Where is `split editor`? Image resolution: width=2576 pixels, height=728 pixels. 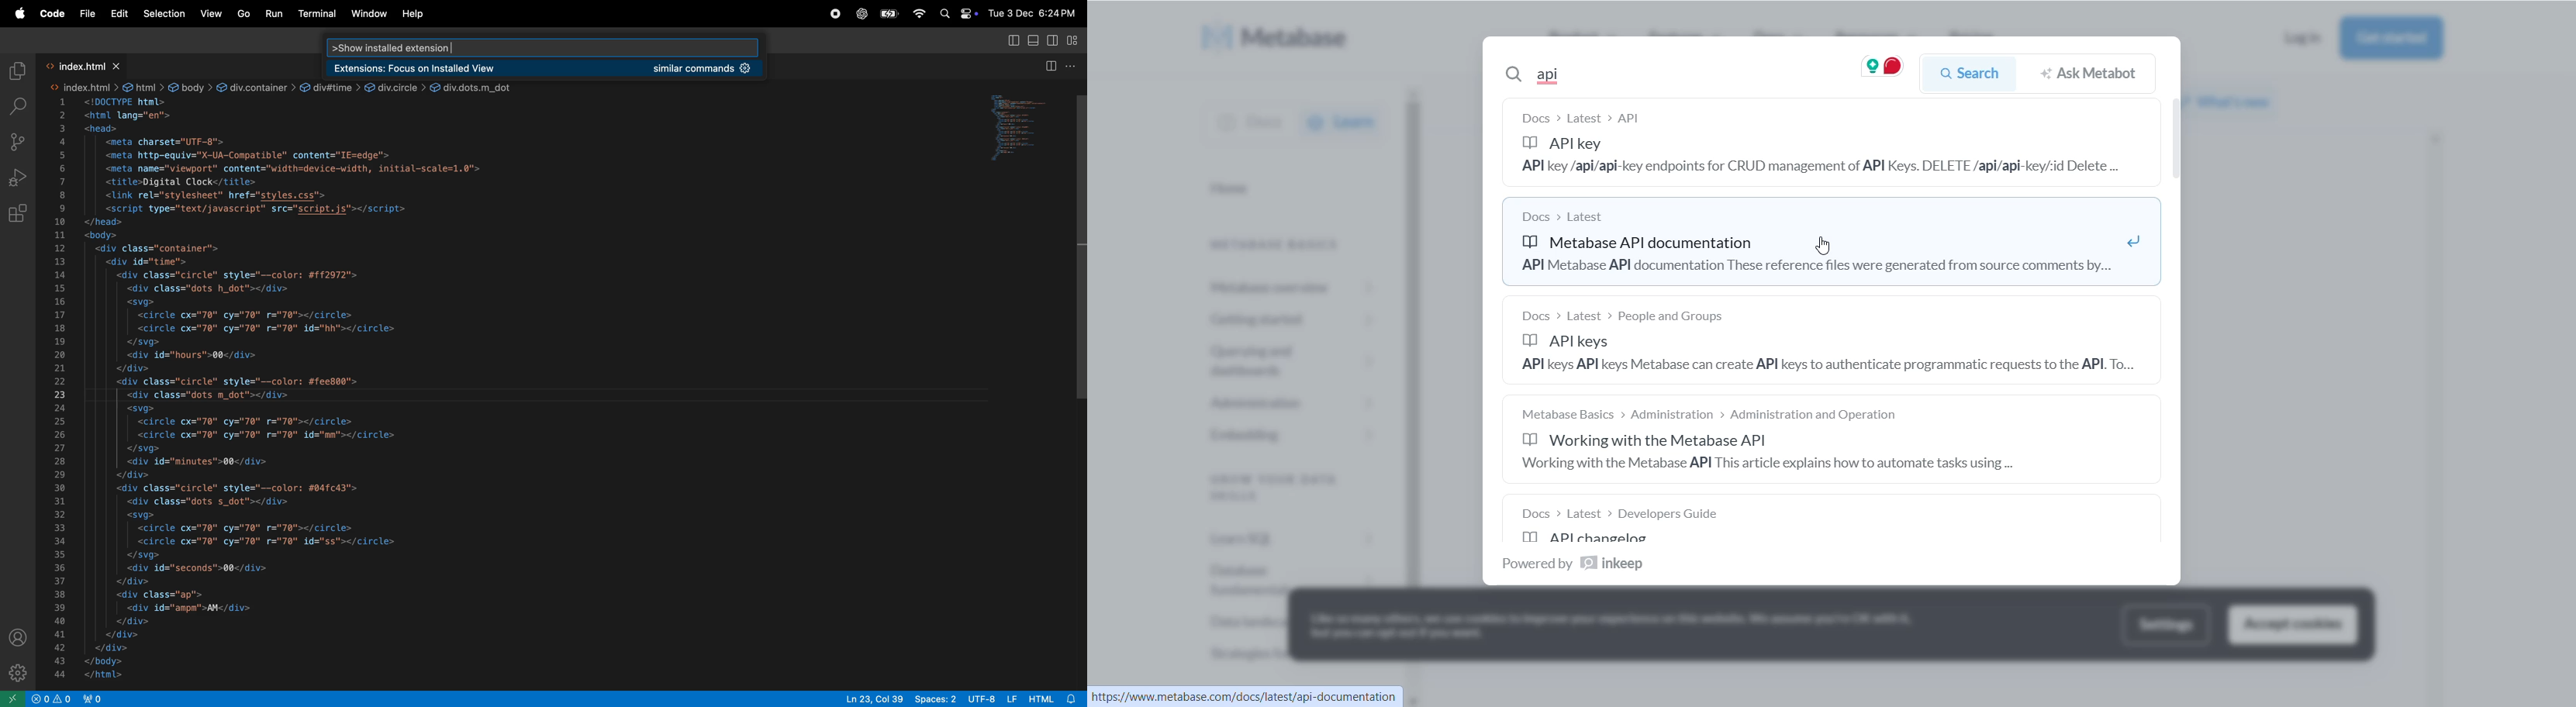 split editor is located at coordinates (1061, 66).